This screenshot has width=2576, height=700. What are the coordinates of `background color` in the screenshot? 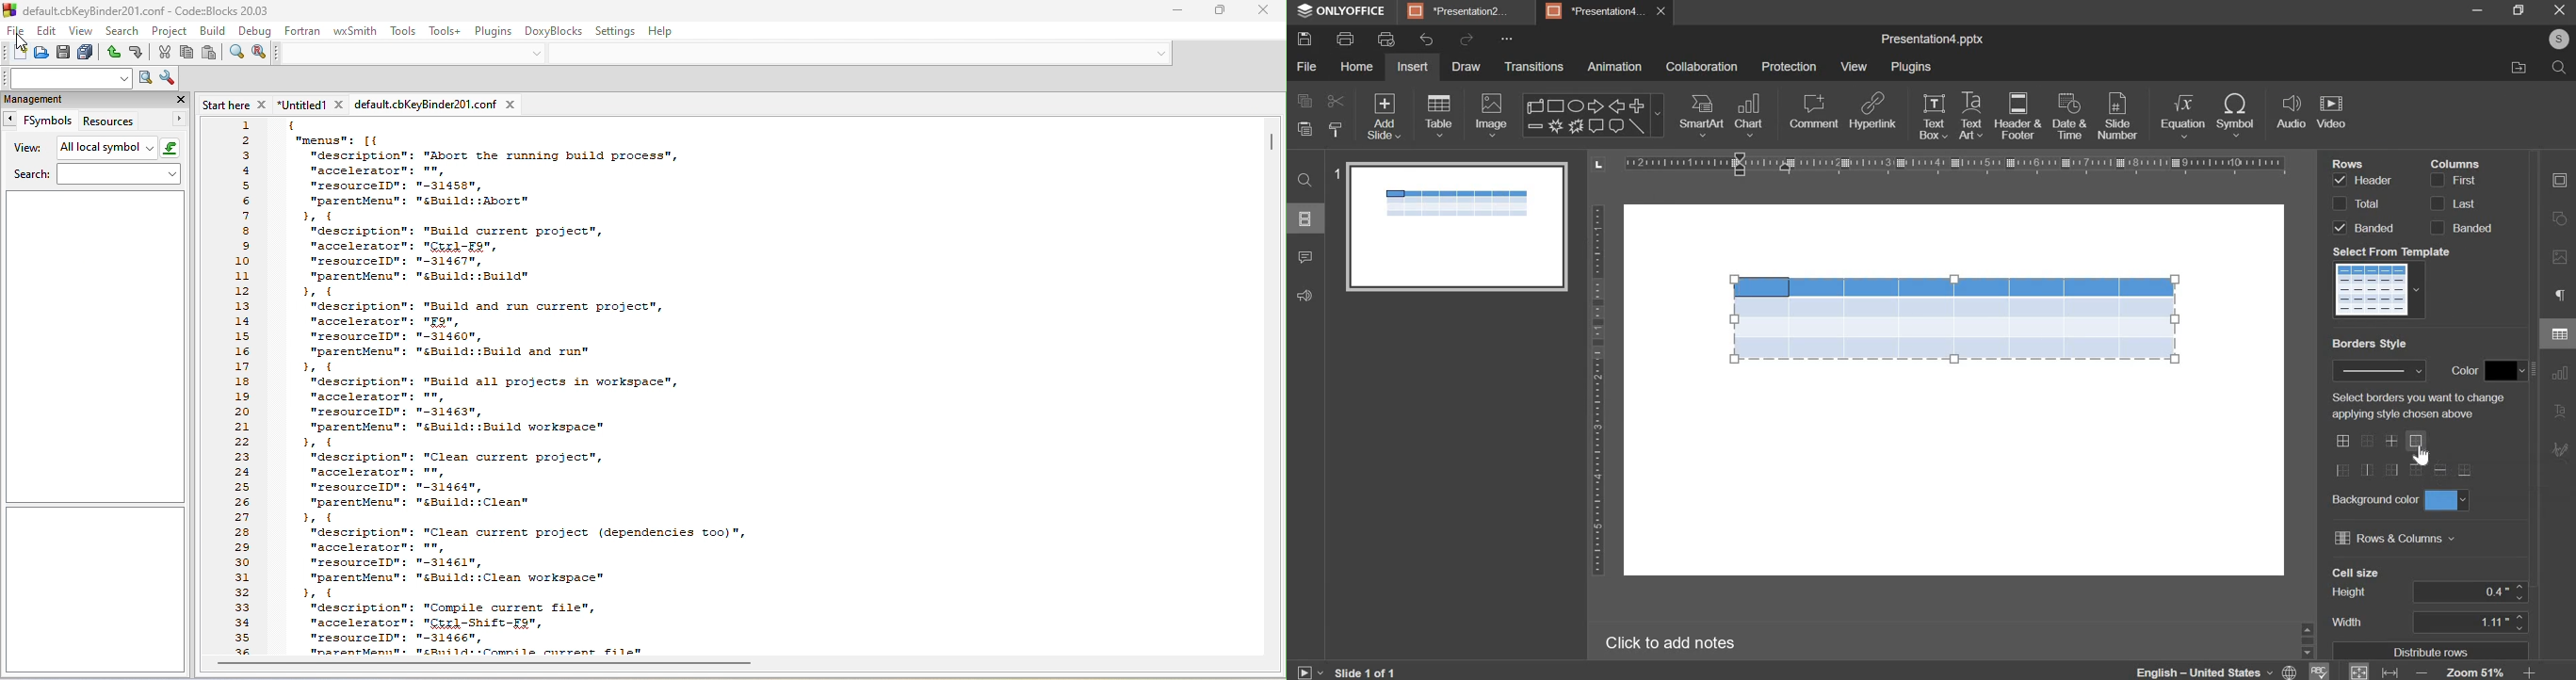 It's located at (2401, 499).